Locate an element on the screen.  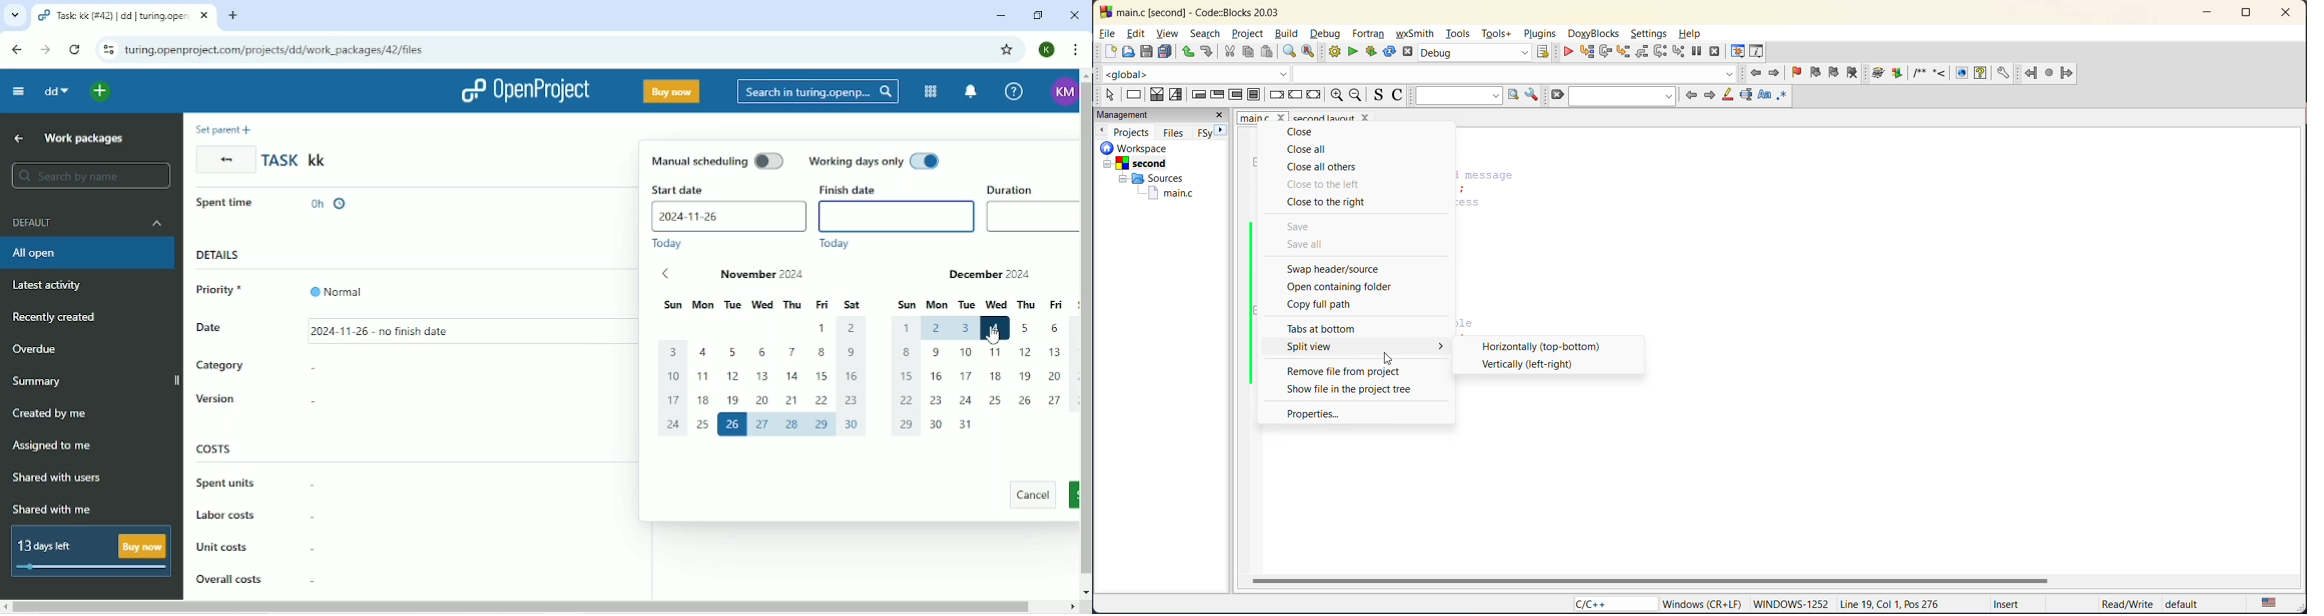
horizontal scroll bar is located at coordinates (1648, 580).